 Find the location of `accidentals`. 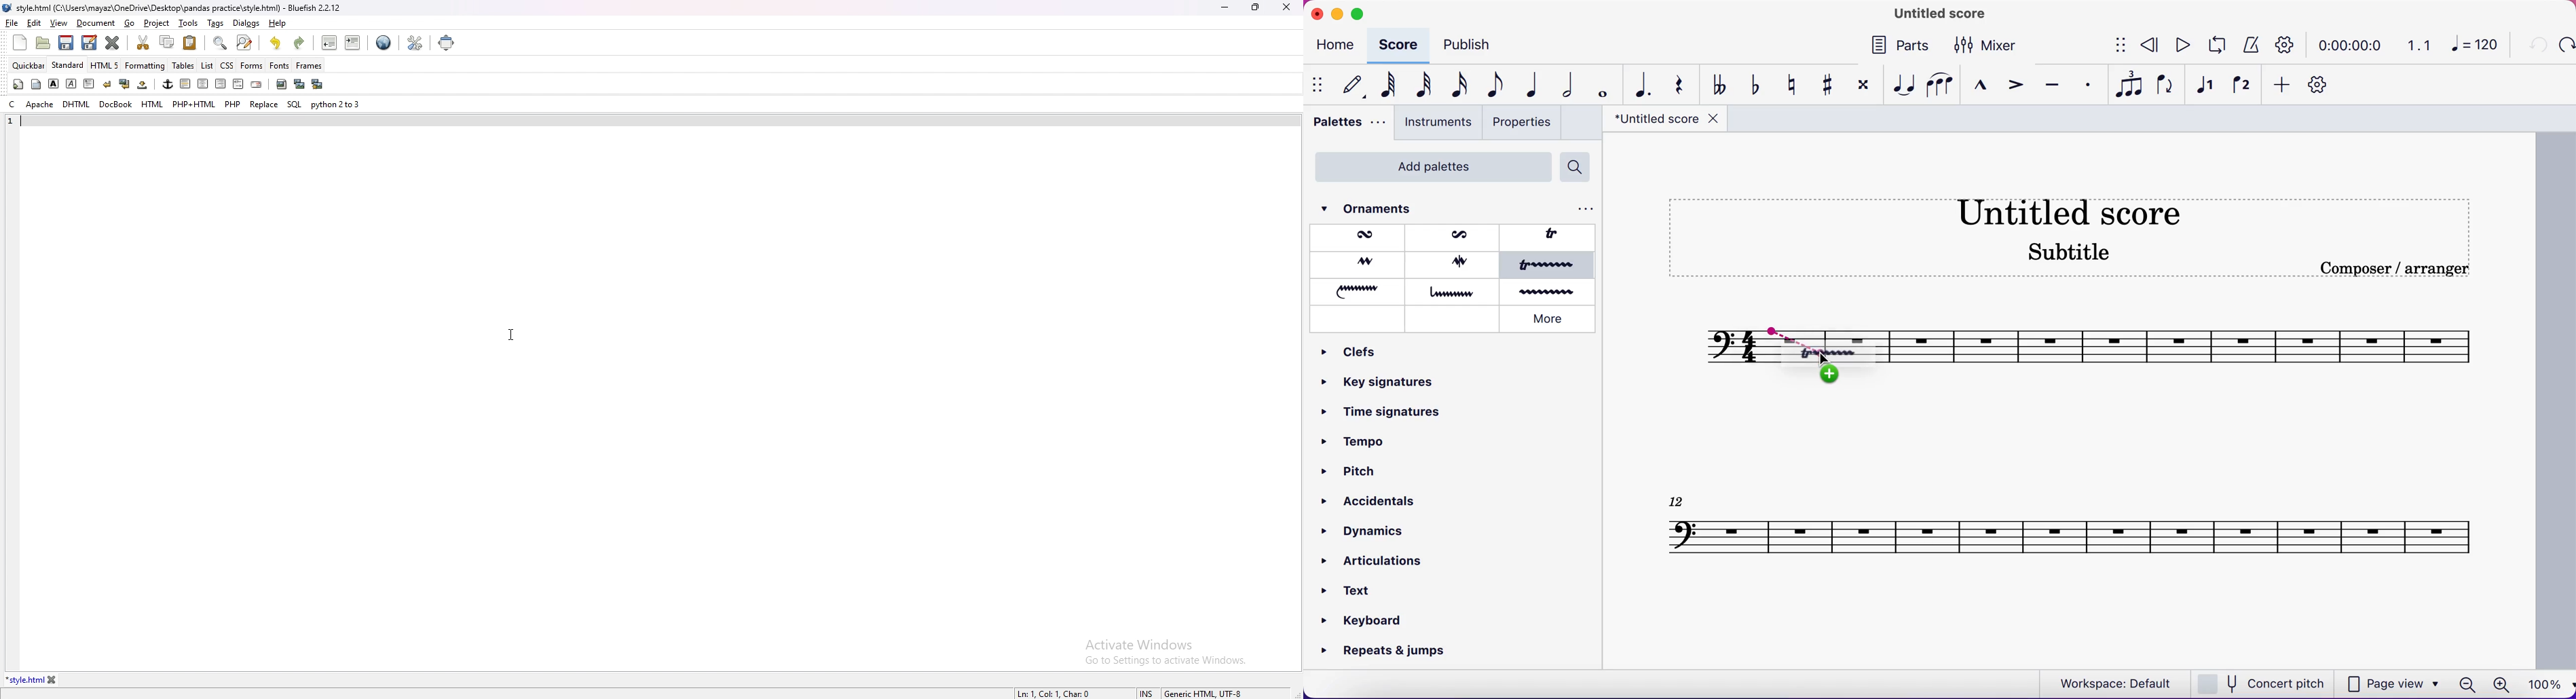

accidentals is located at coordinates (1366, 497).